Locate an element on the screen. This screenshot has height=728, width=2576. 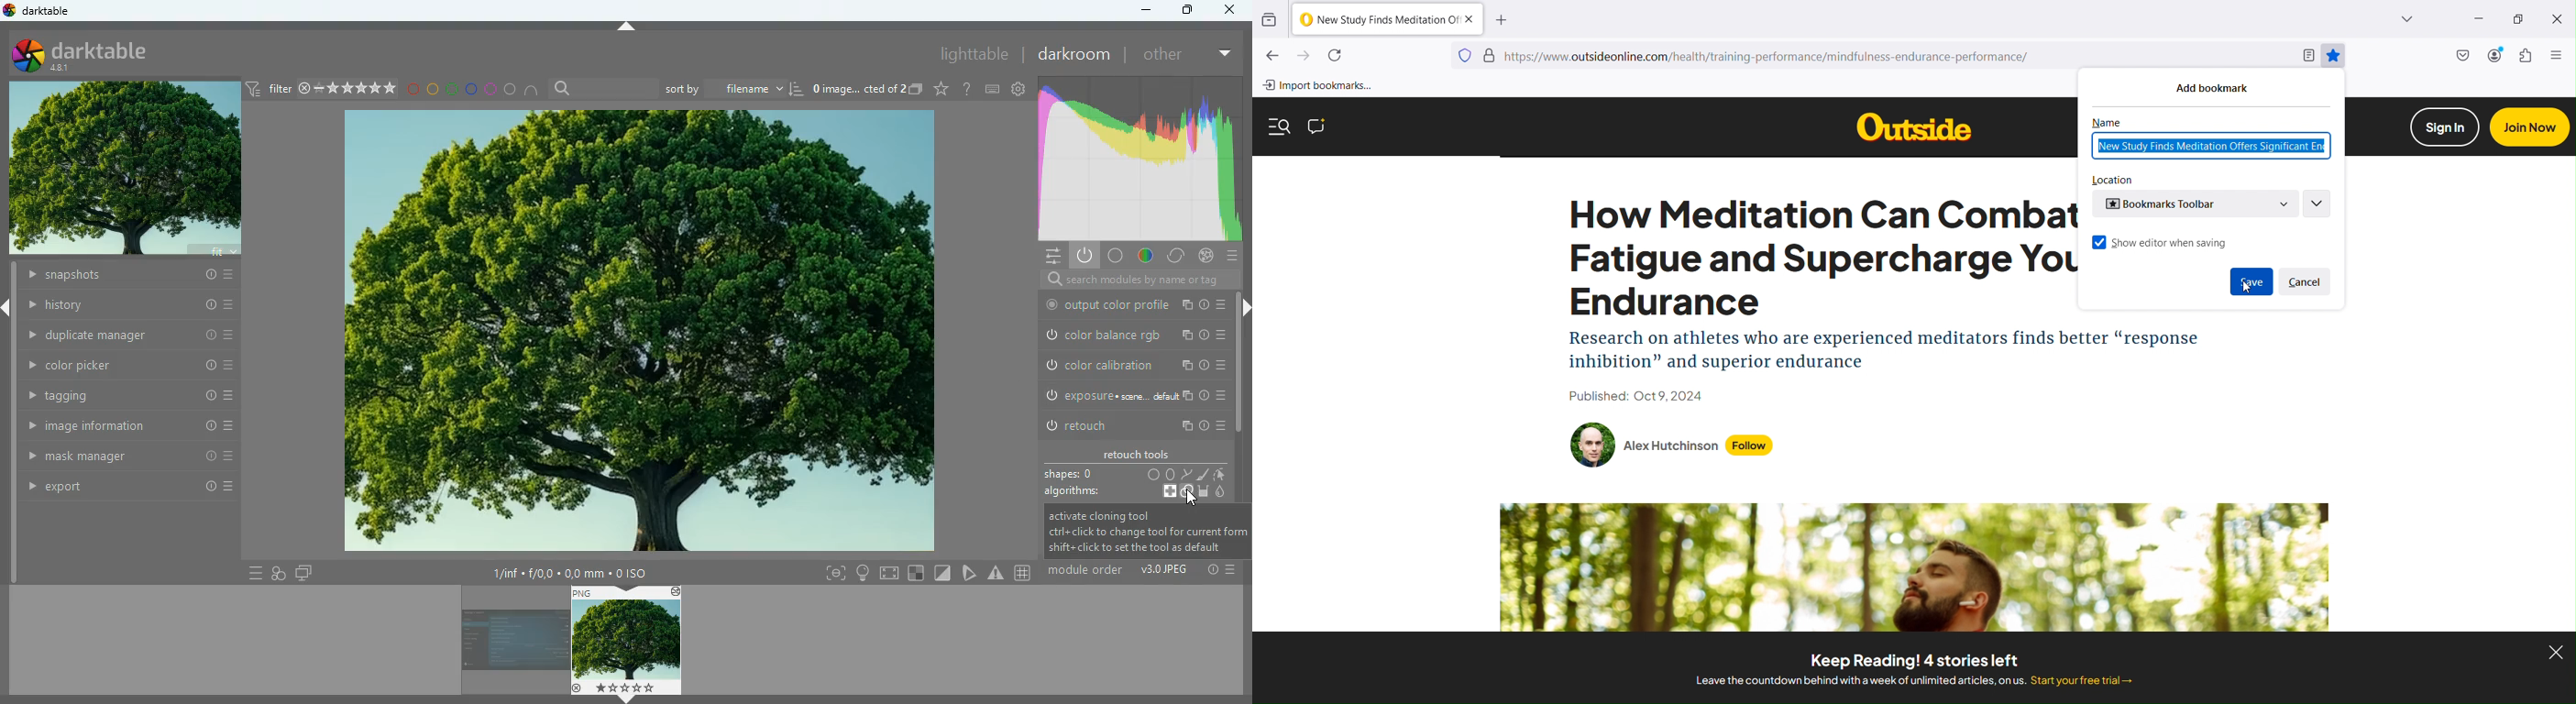
search is located at coordinates (1135, 281).